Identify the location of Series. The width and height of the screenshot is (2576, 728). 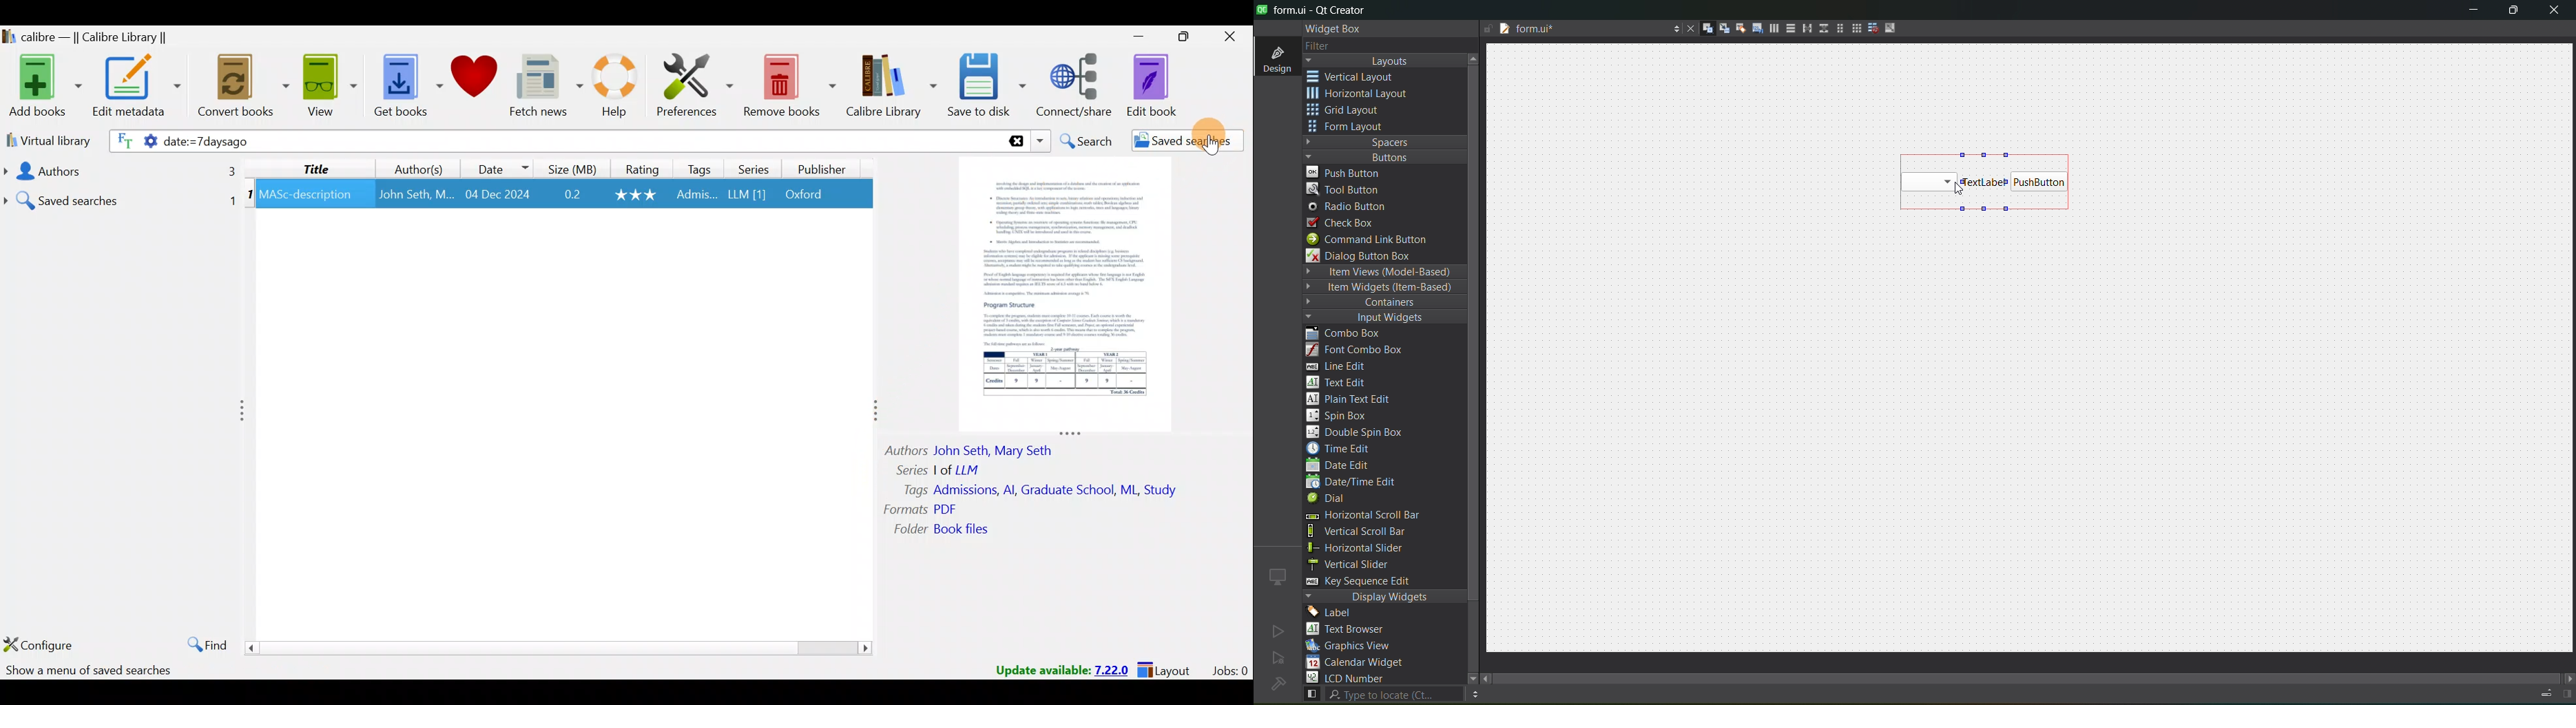
(752, 168).